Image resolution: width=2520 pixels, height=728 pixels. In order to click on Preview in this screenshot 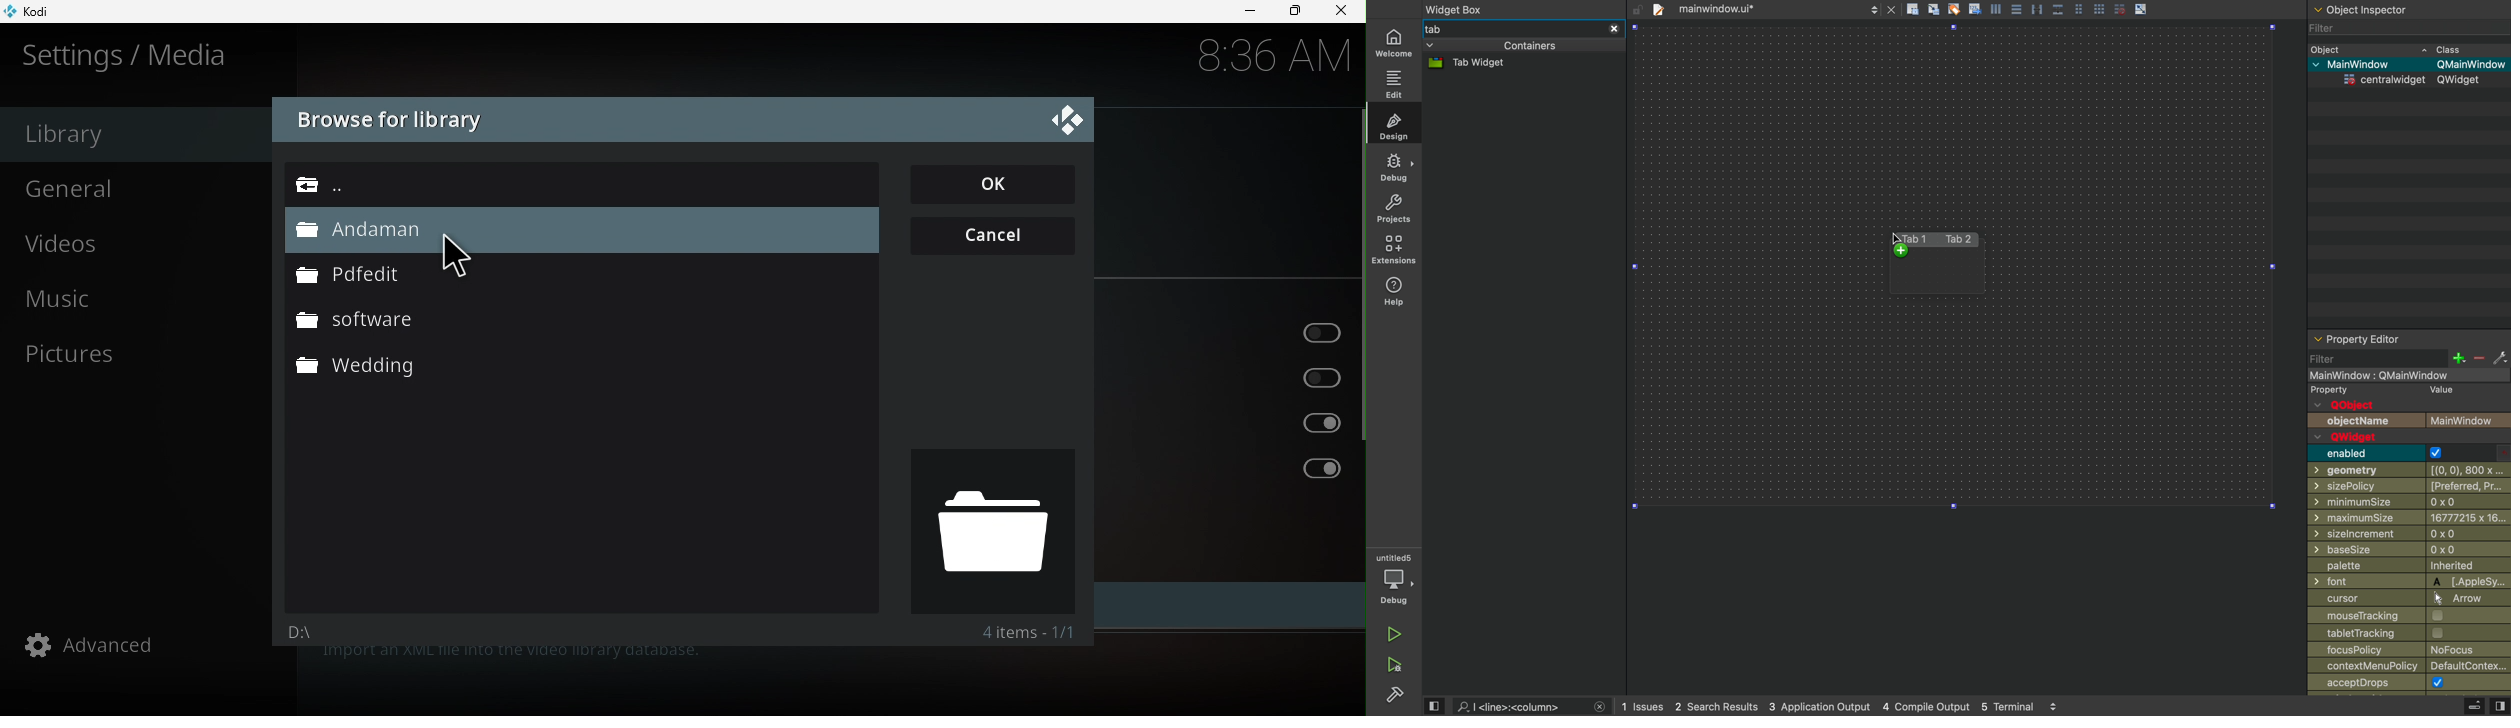, I will do `click(990, 530)`.